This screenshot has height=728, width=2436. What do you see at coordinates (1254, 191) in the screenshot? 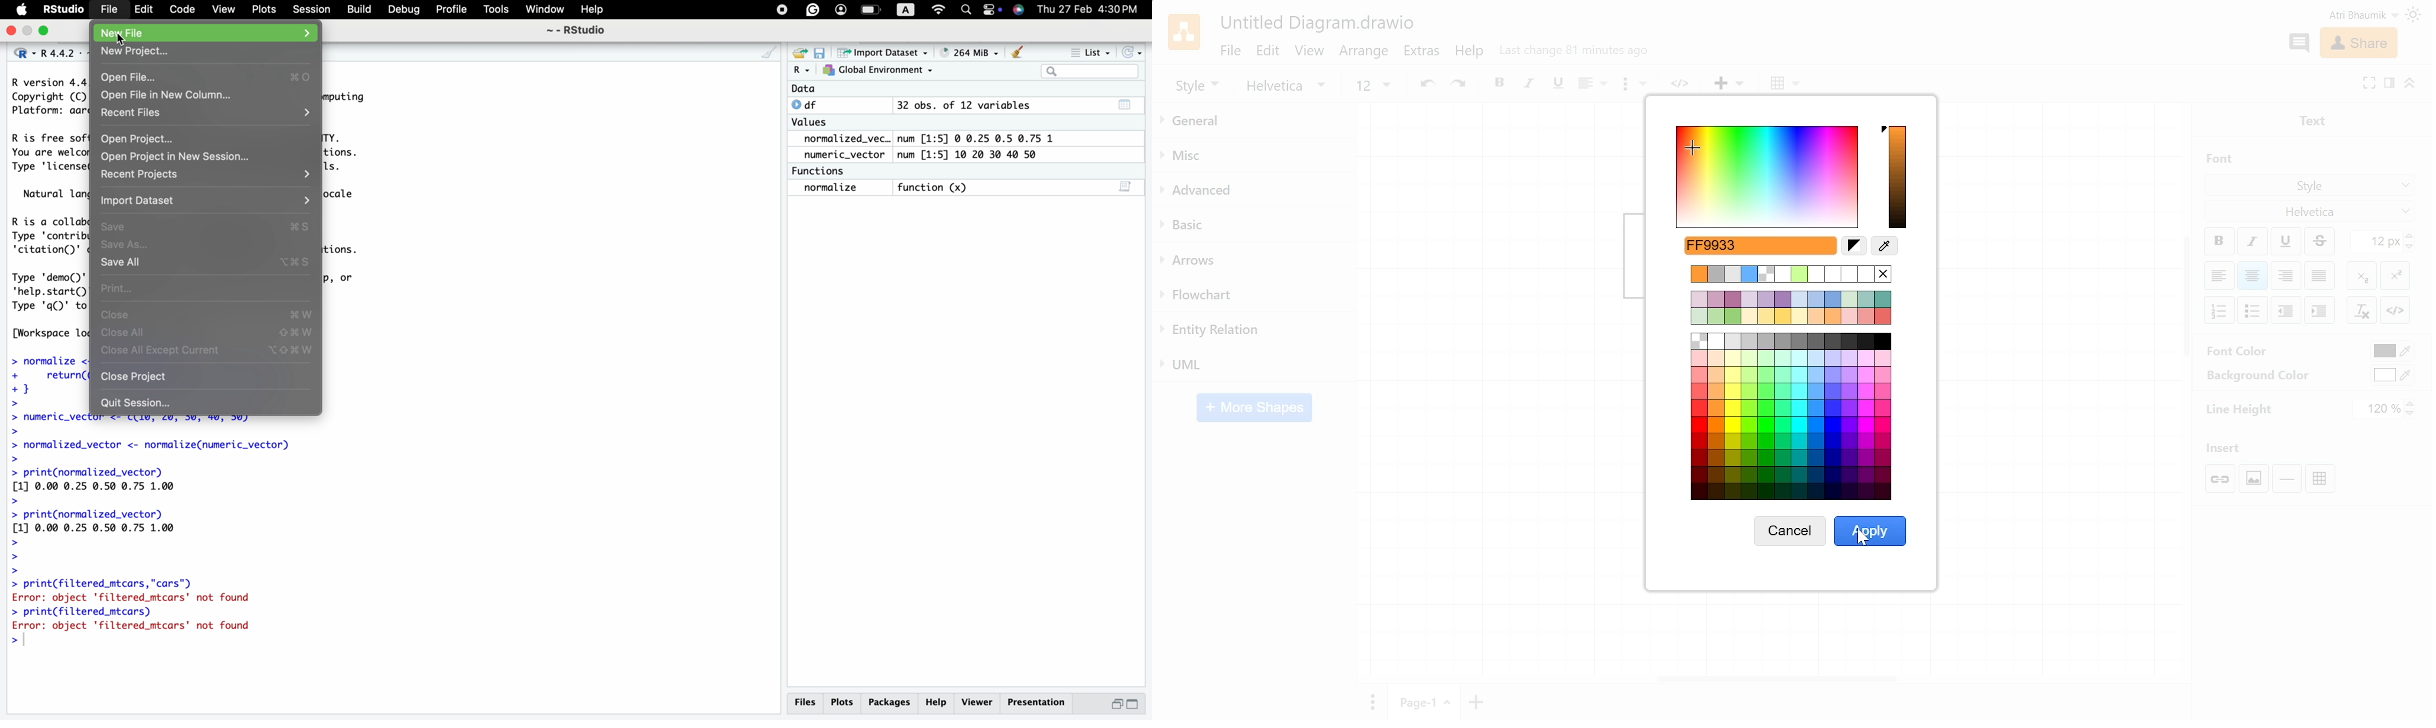
I see `Advanced` at bounding box center [1254, 191].